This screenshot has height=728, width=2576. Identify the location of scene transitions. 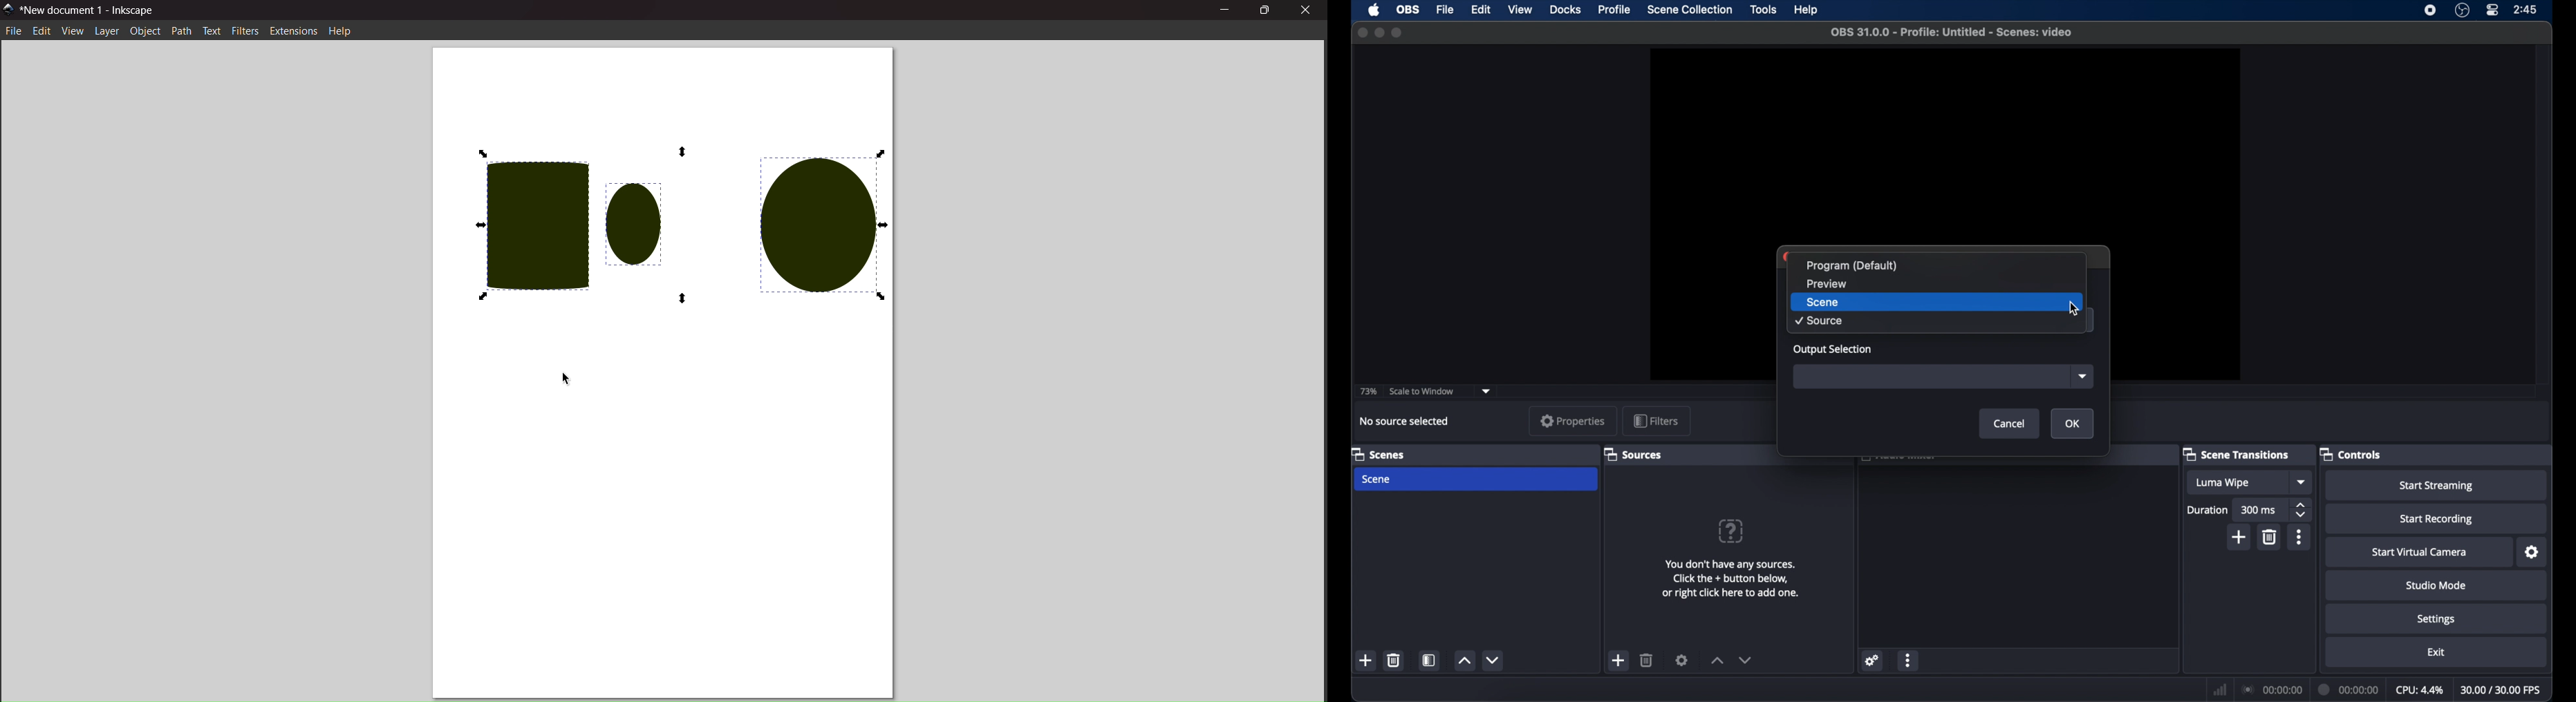
(2236, 455).